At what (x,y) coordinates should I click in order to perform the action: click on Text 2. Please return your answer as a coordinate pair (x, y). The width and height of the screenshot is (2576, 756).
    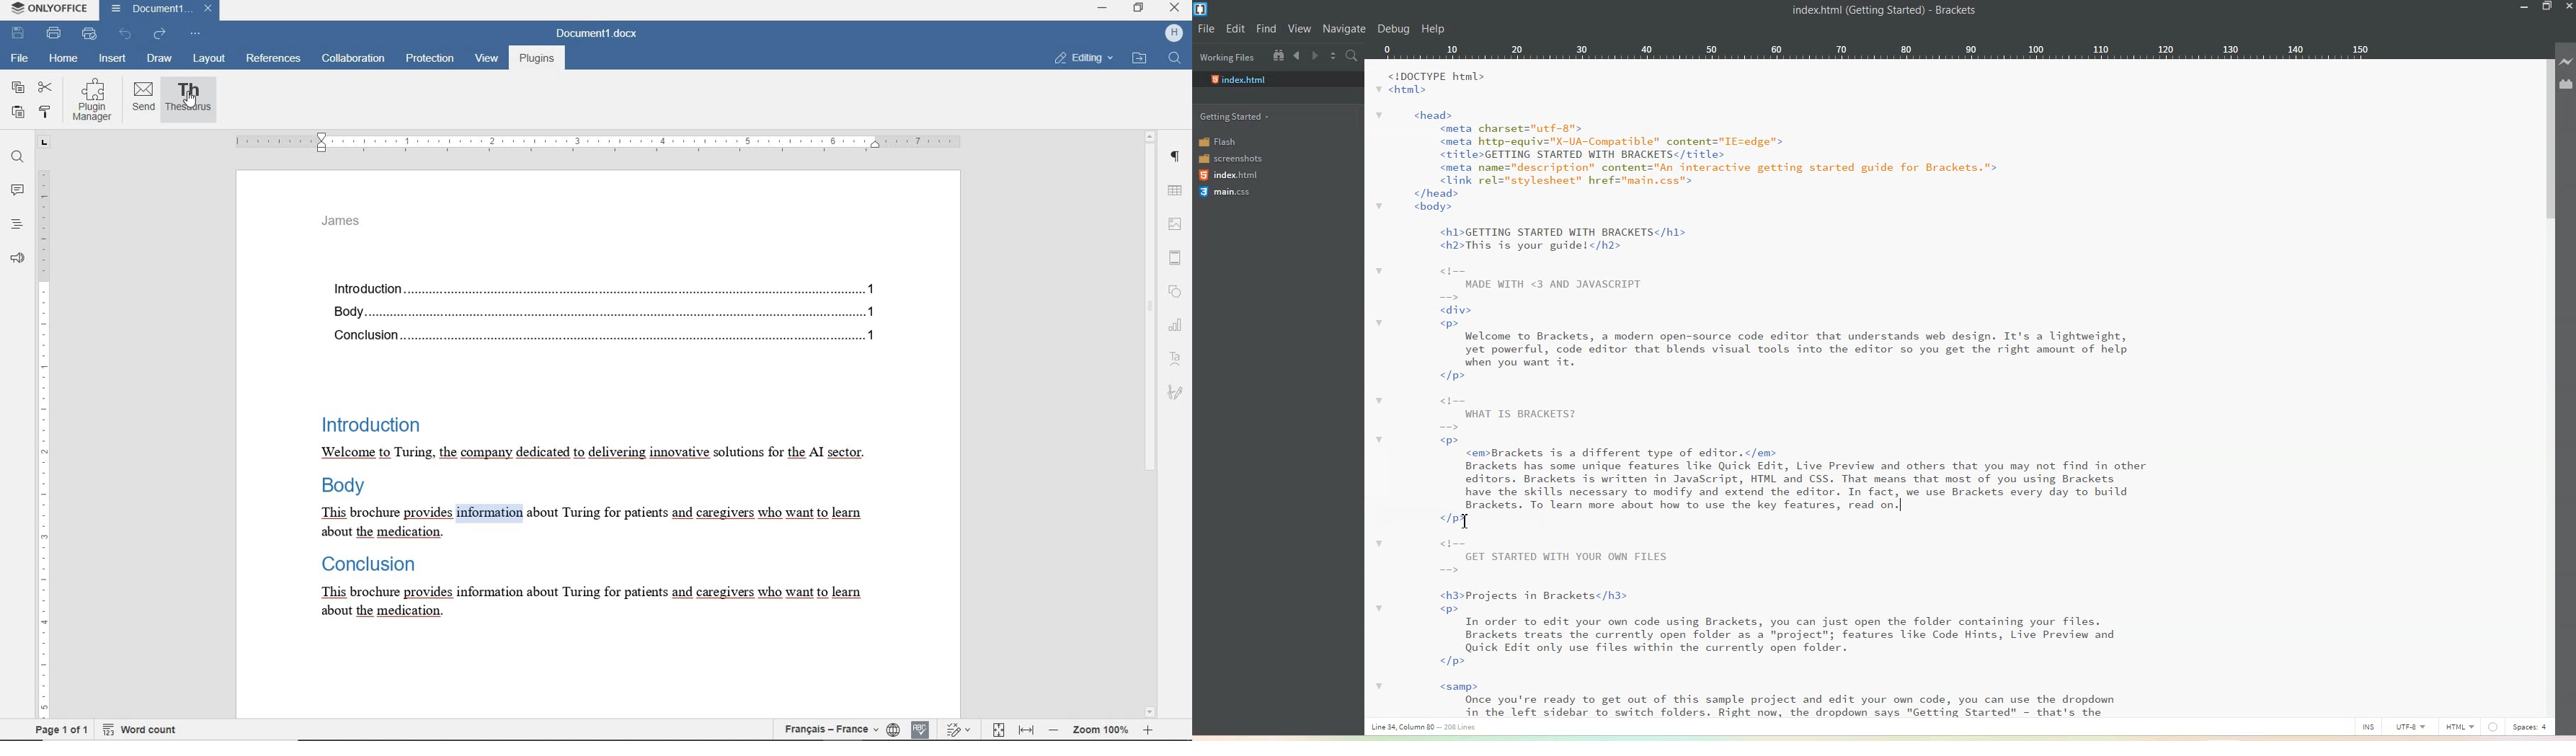
    Looking at the image, I should click on (1885, 9).